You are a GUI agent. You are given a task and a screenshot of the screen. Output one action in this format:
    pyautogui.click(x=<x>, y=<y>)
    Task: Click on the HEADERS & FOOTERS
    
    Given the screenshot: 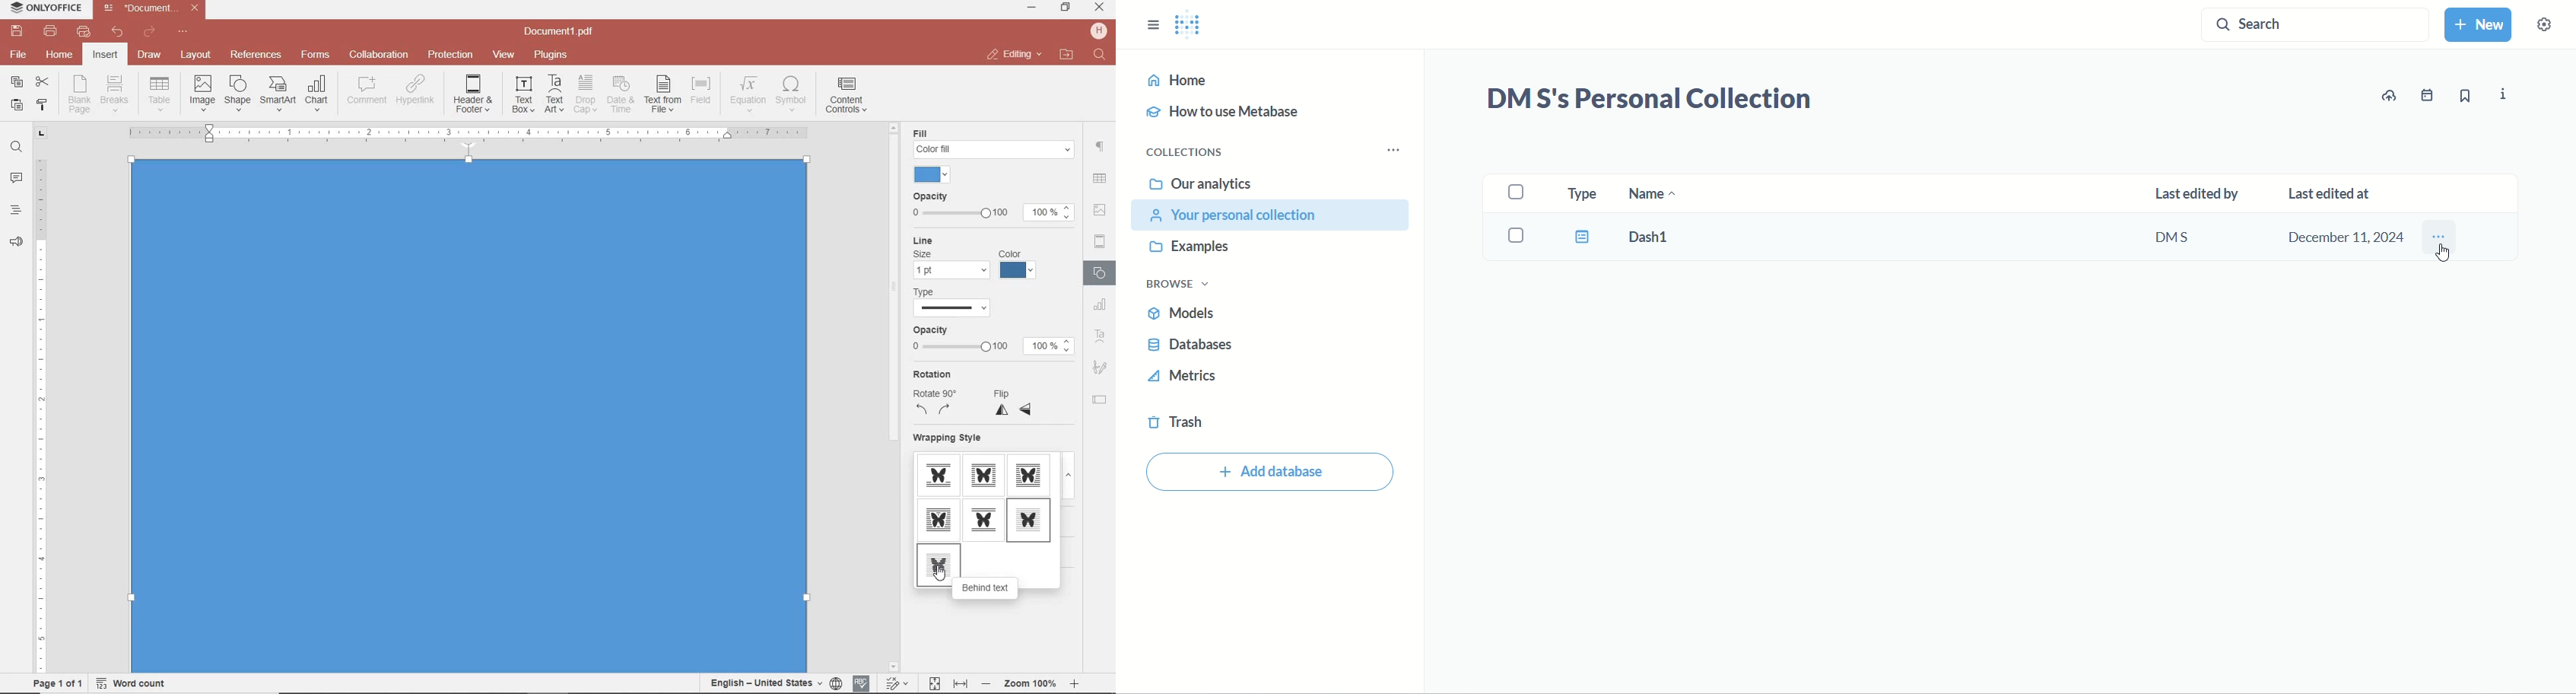 What is the action you would take?
    pyautogui.click(x=1101, y=242)
    